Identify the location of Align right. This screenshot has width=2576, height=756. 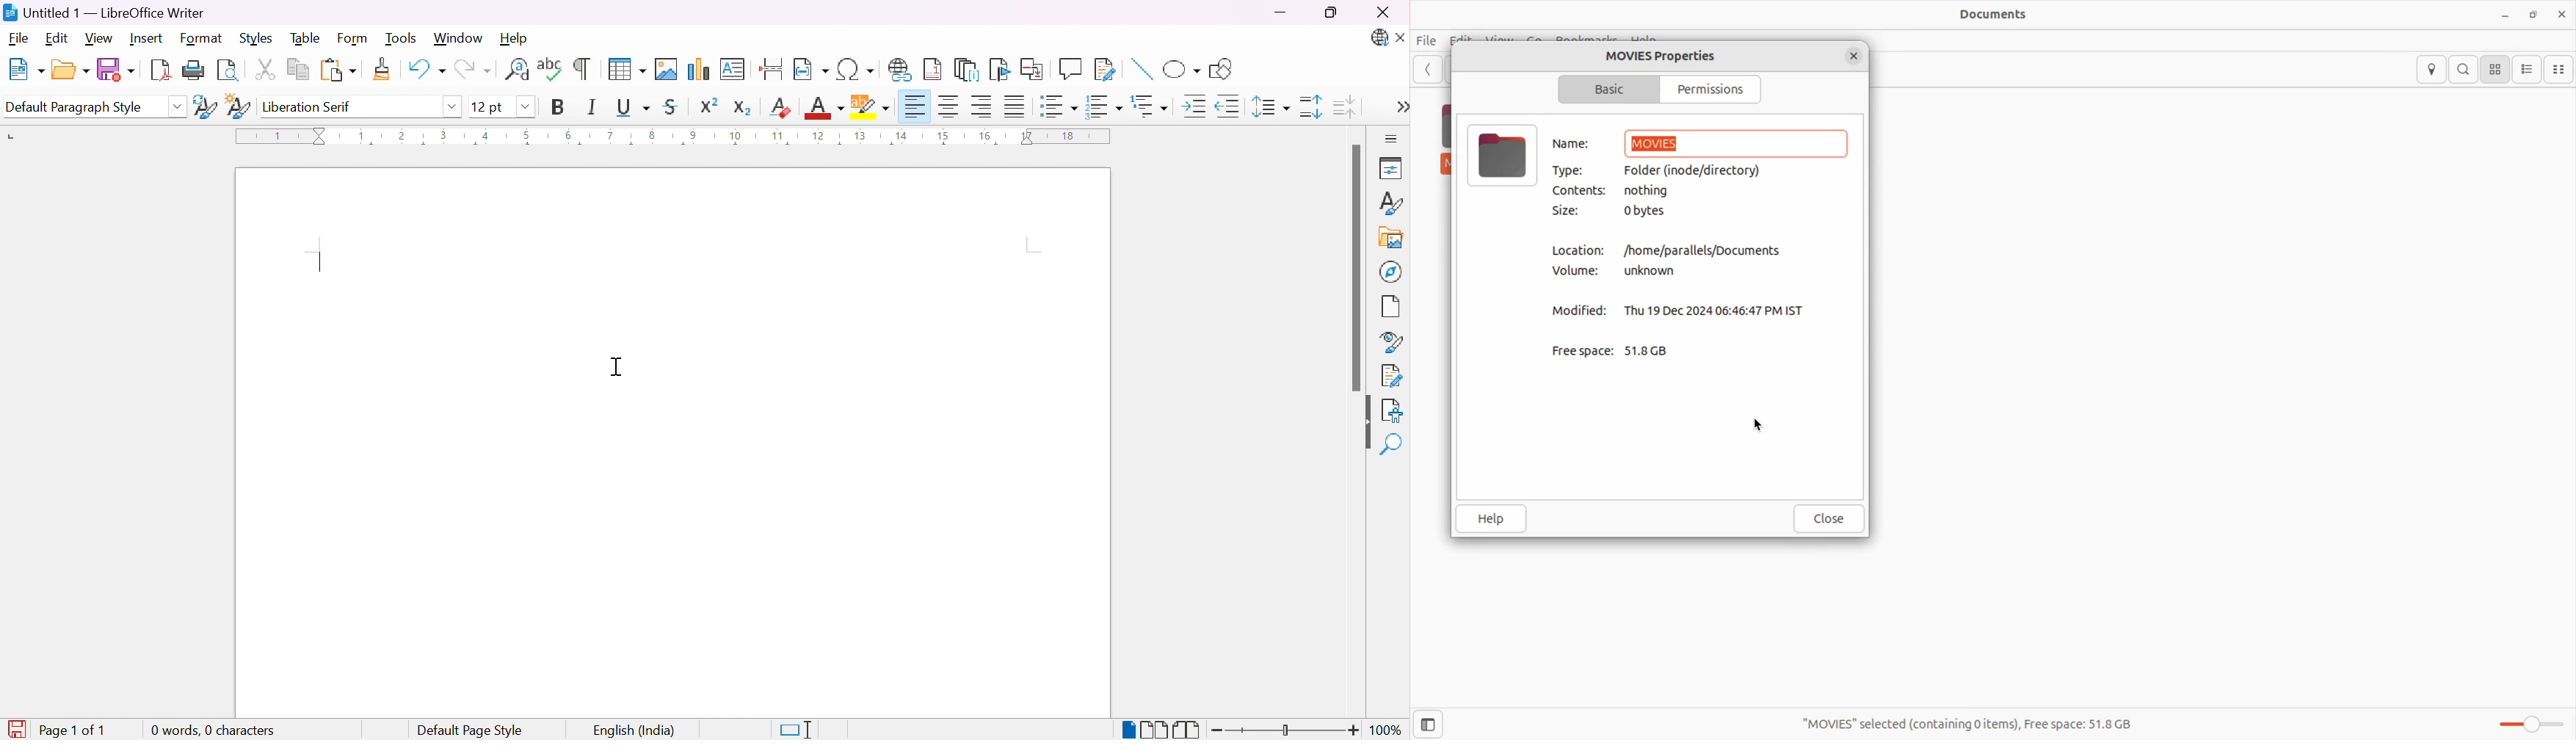
(983, 107).